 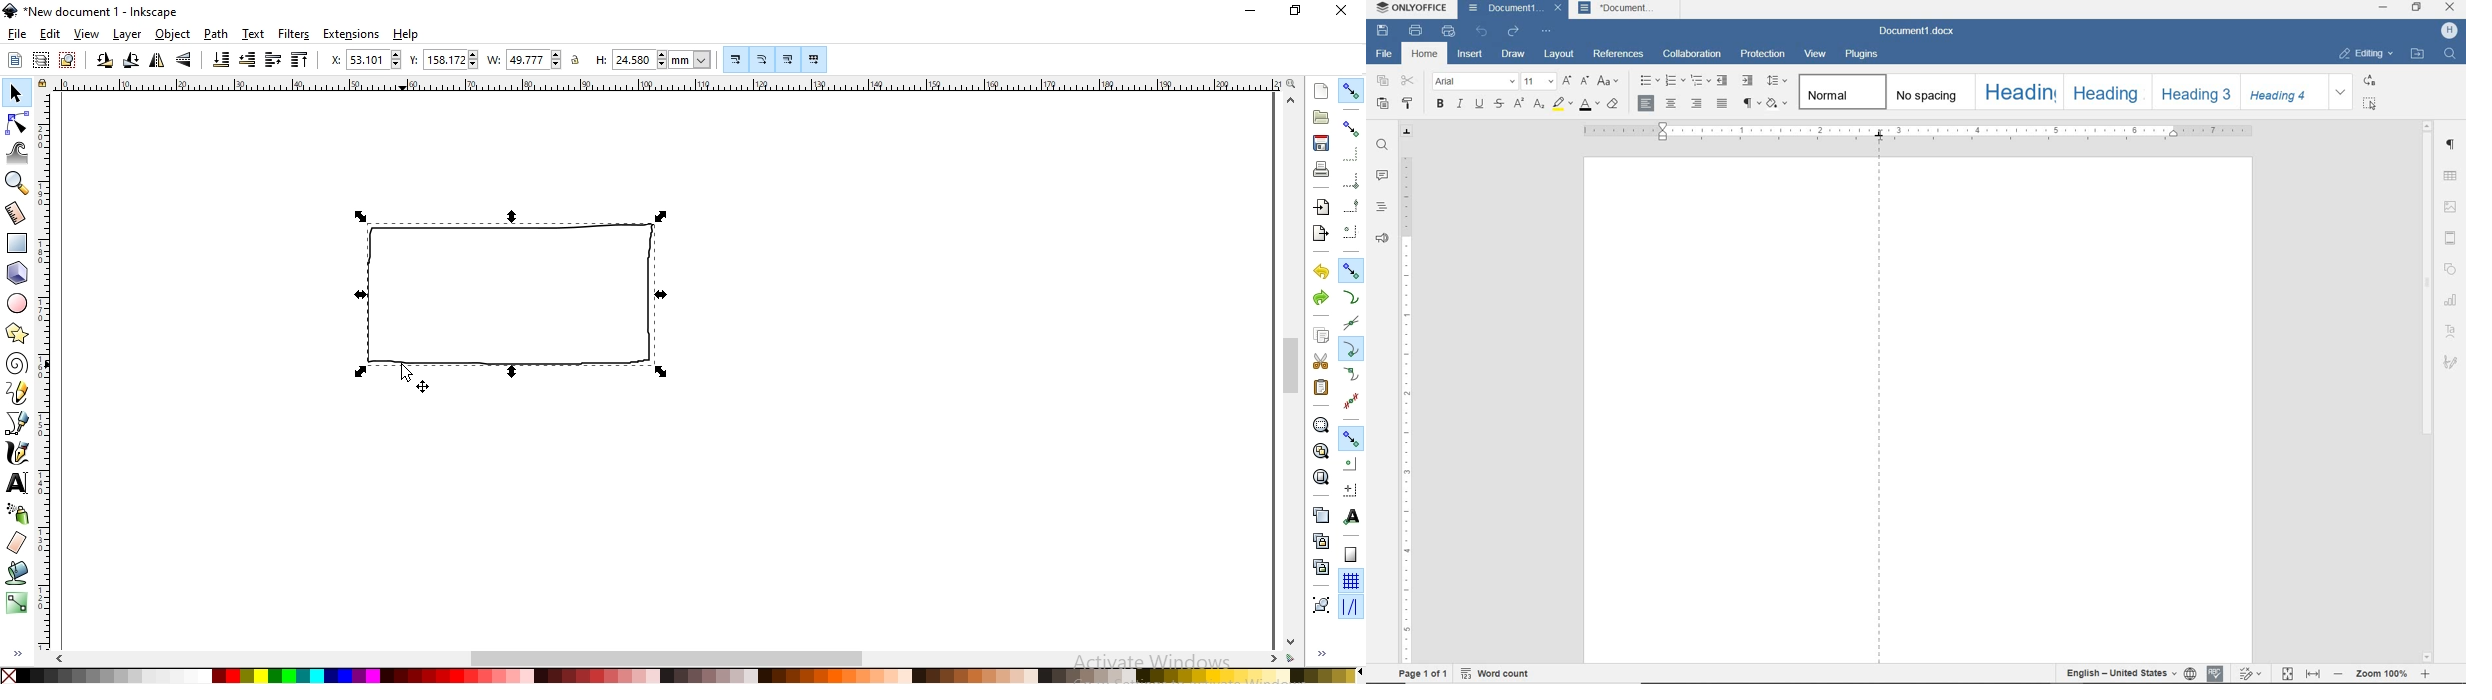 I want to click on HEADING 4, so click(x=2283, y=91).